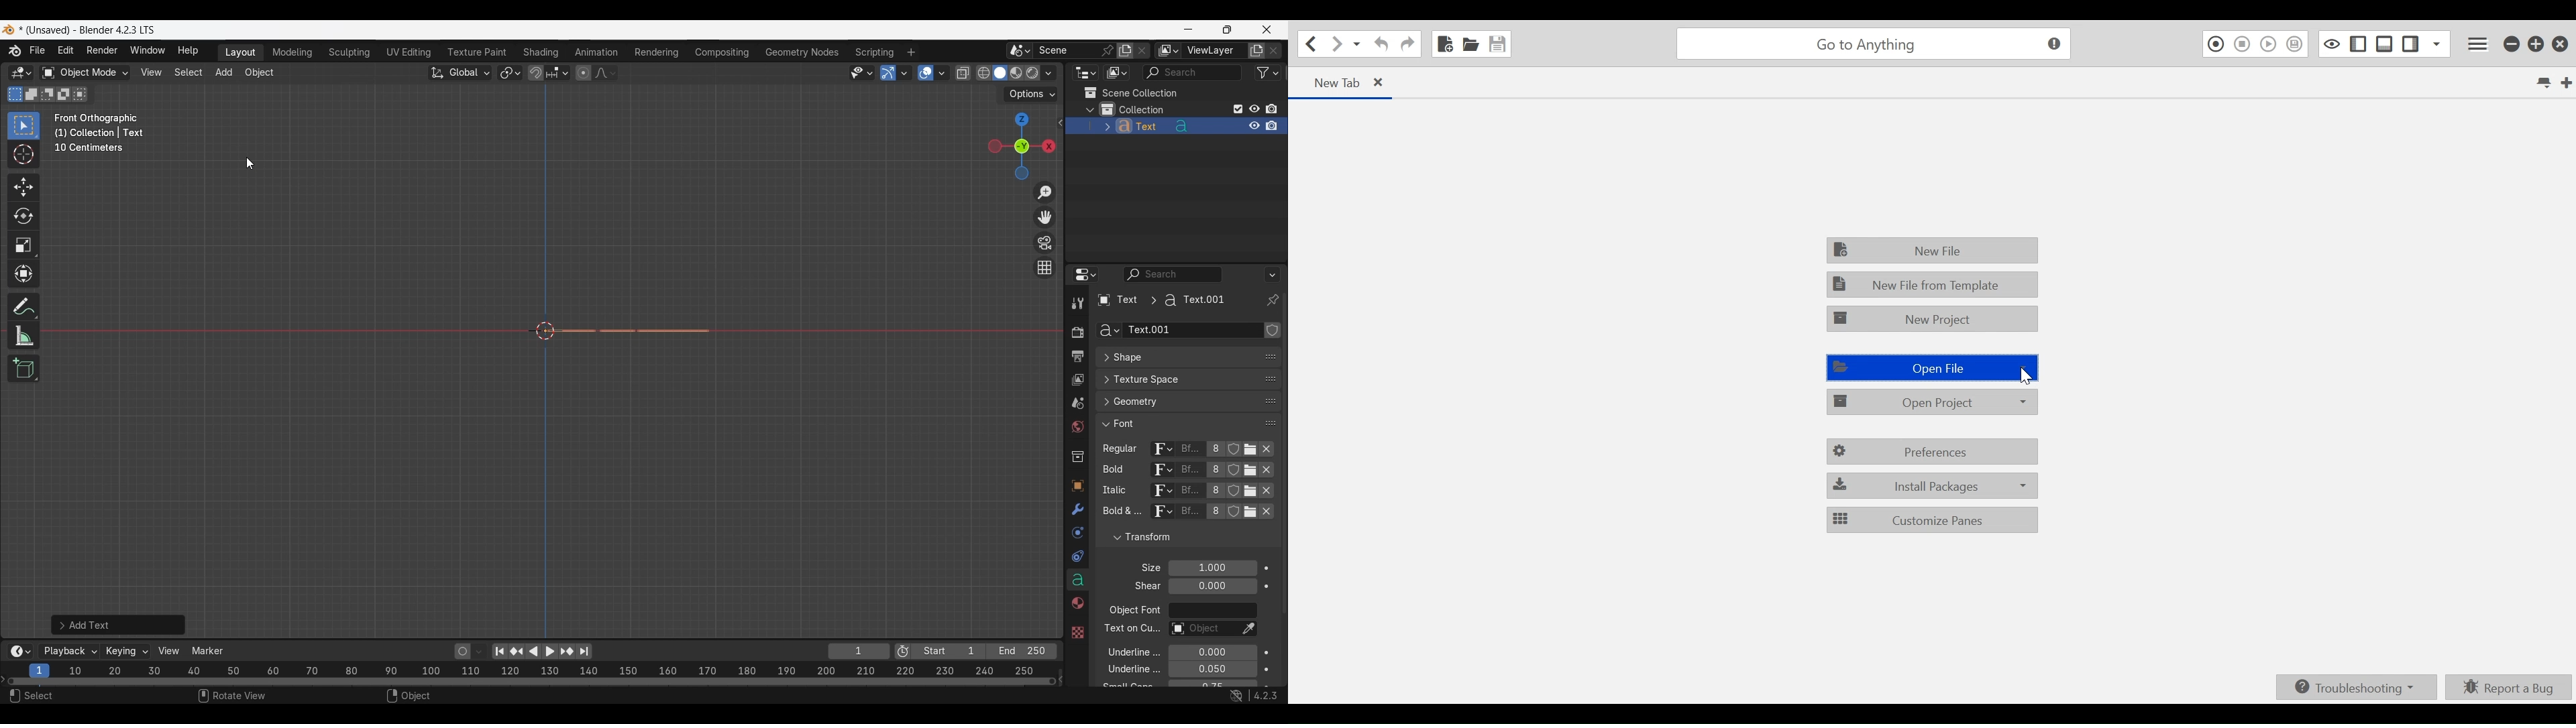 This screenshot has height=728, width=2576. I want to click on Collection 1, so click(1135, 109).